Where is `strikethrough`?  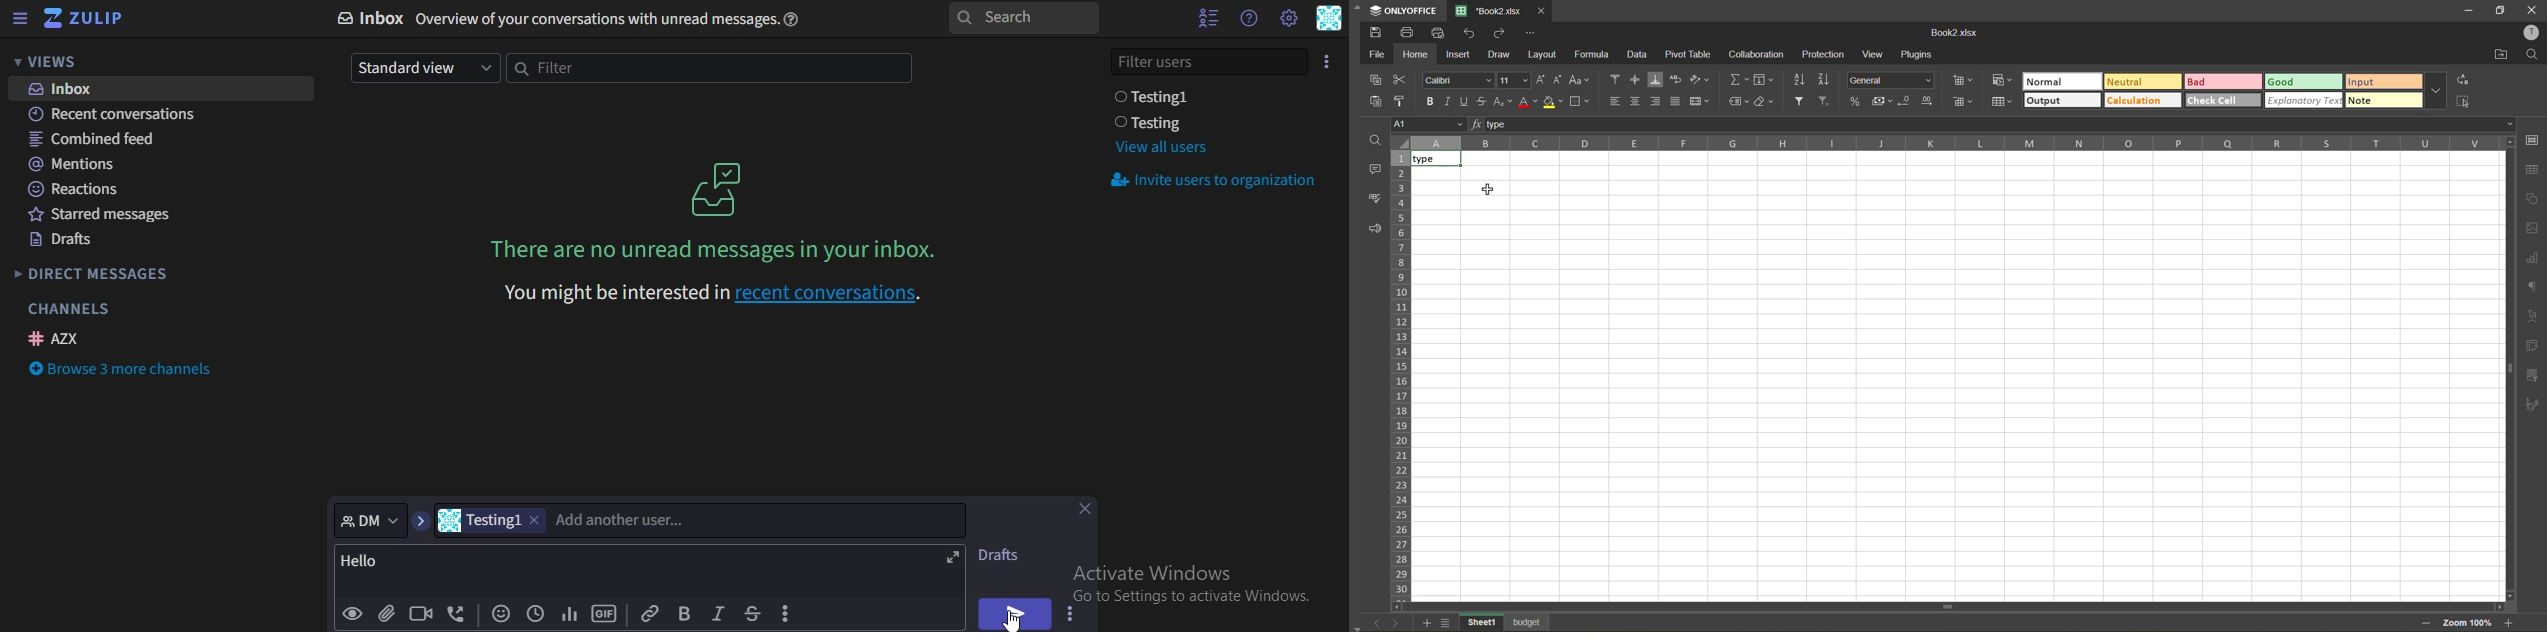 strikethrough is located at coordinates (1486, 102).